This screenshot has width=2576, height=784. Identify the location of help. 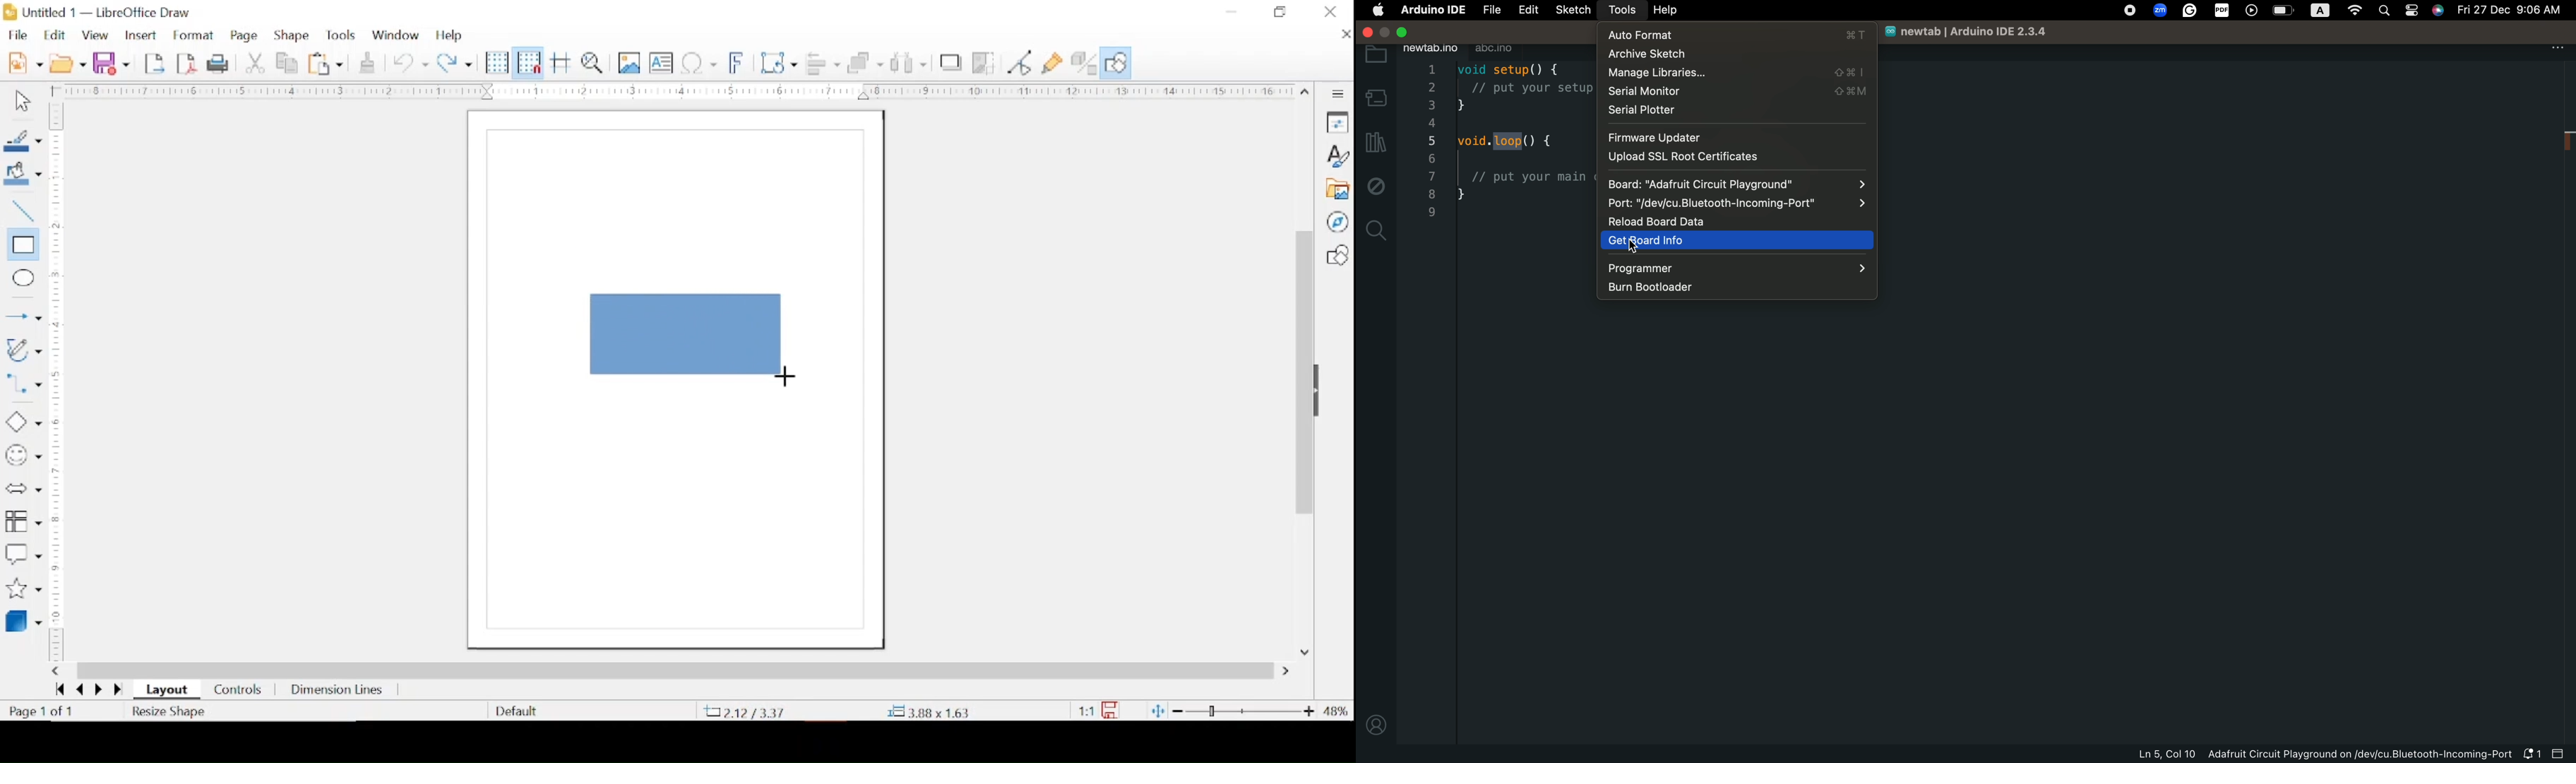
(451, 35).